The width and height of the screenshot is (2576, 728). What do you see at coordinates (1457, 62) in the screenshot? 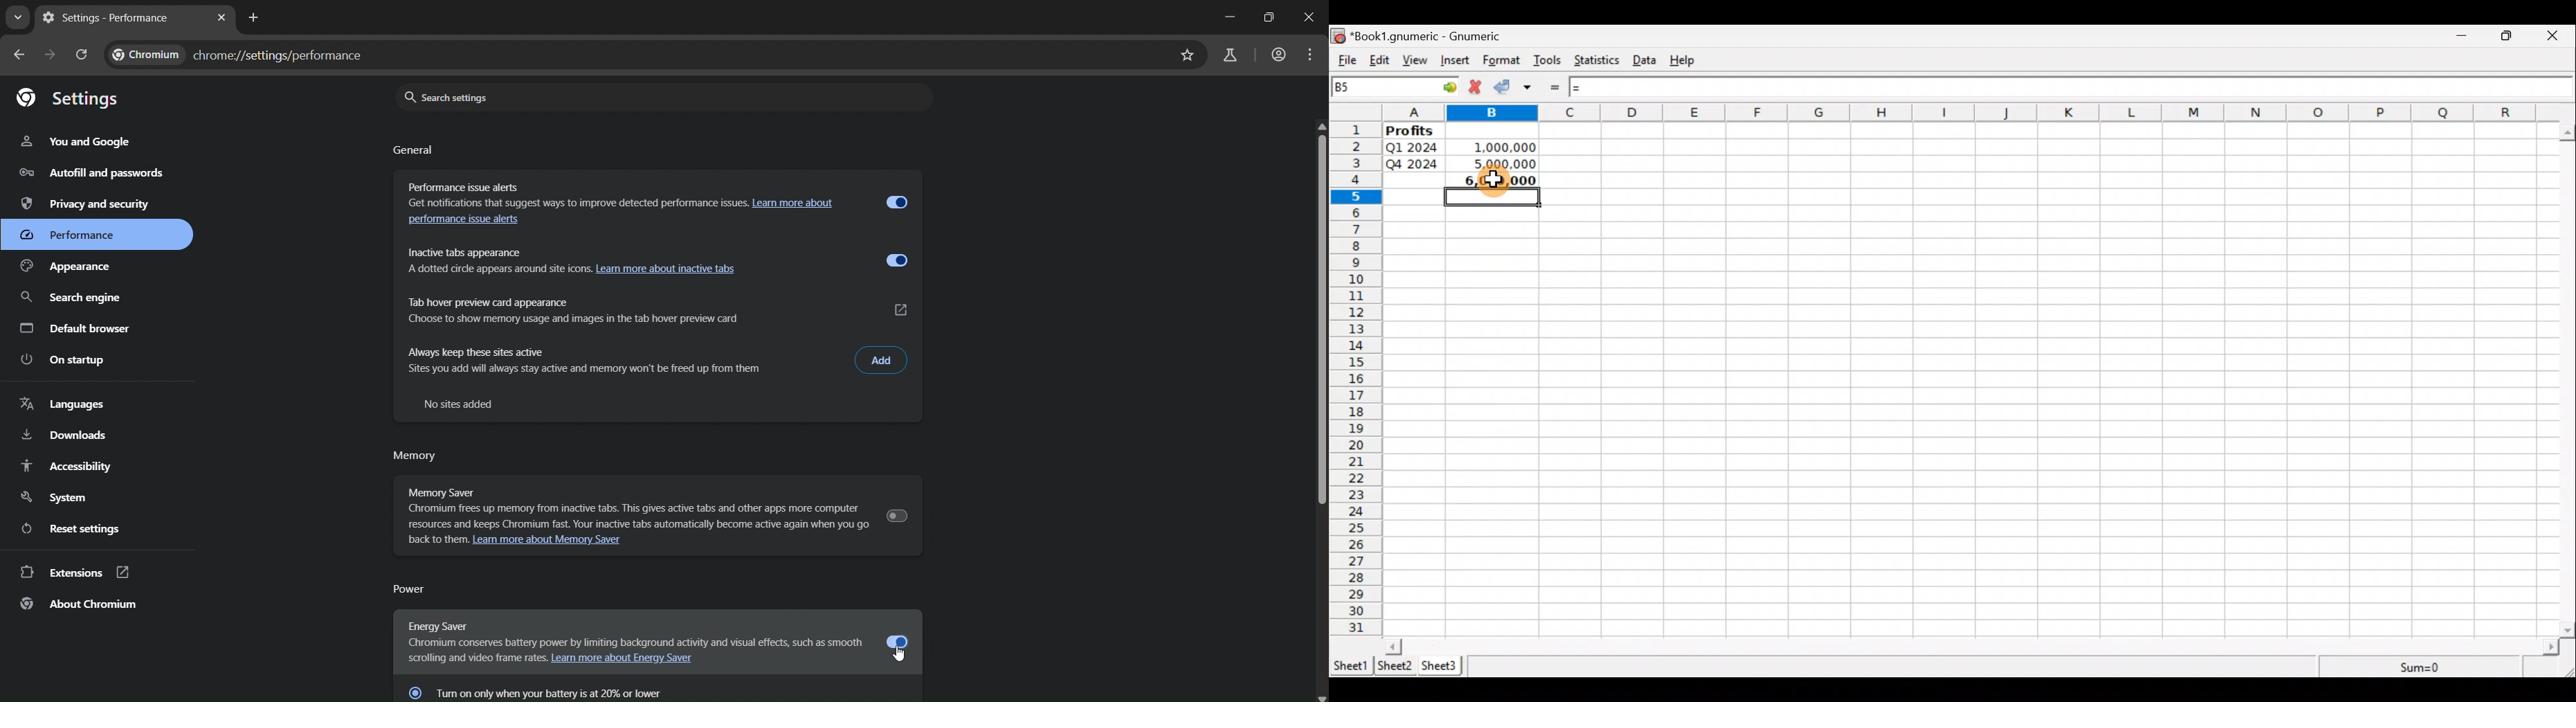
I see `Insert` at bounding box center [1457, 62].